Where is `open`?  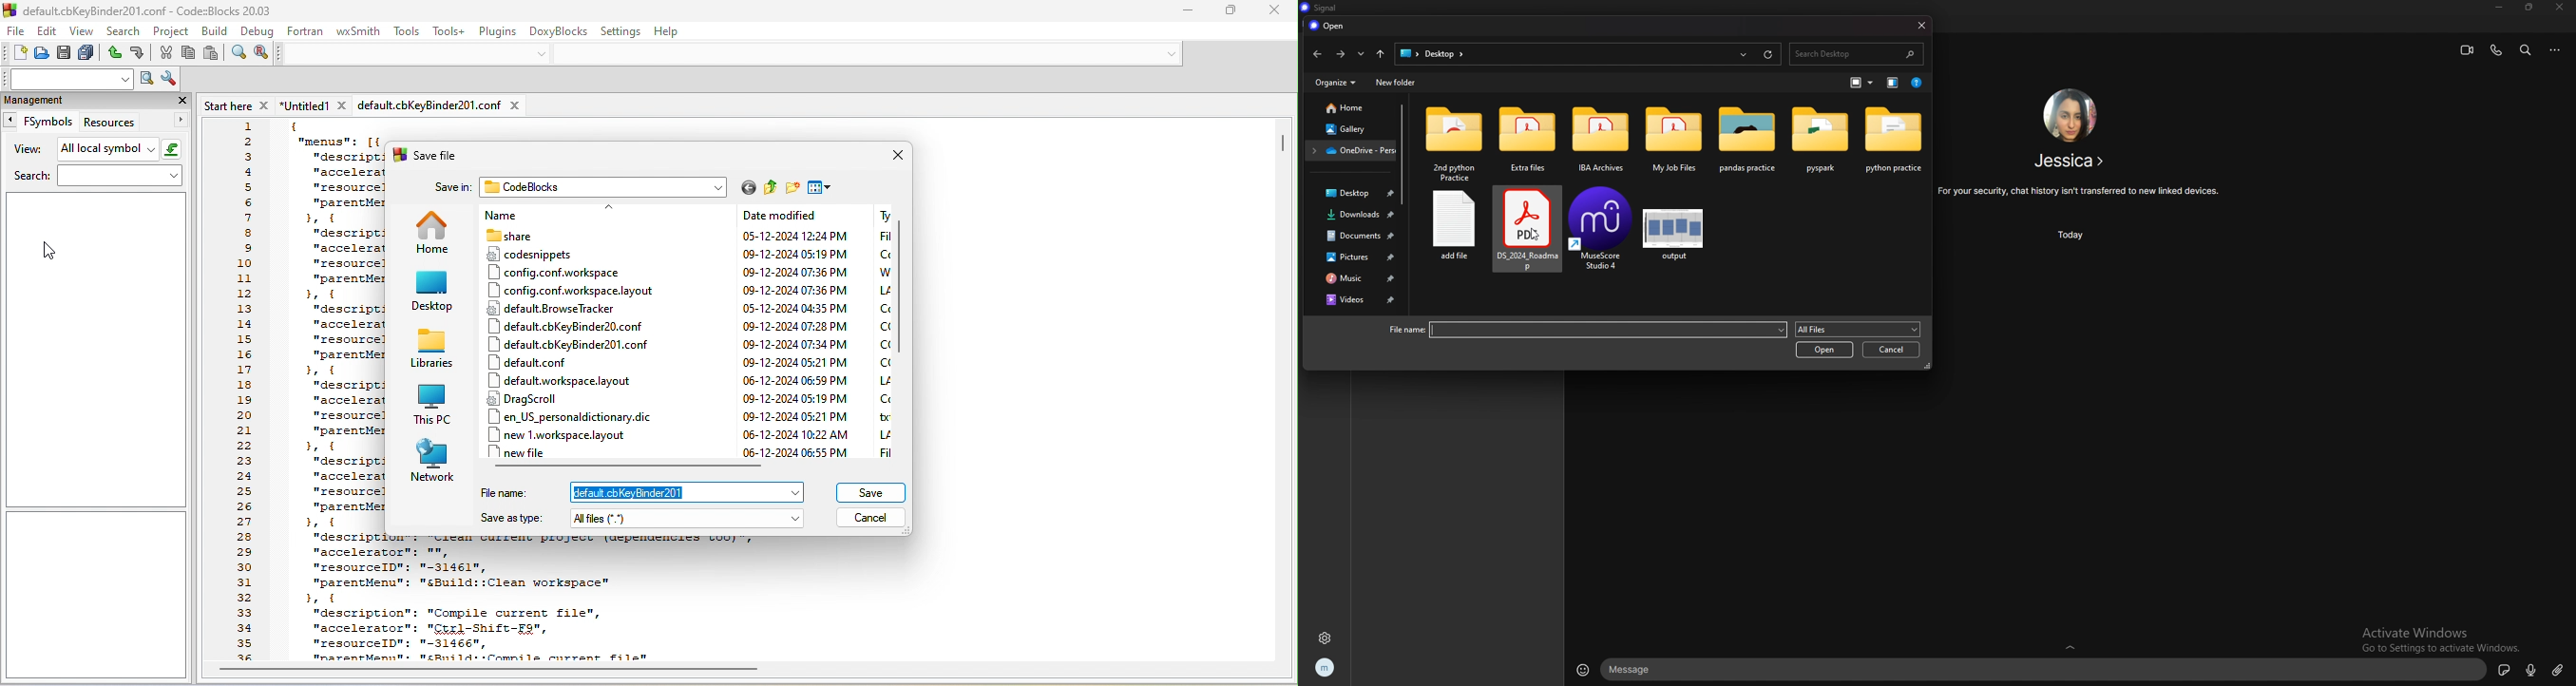
open is located at coordinates (42, 55).